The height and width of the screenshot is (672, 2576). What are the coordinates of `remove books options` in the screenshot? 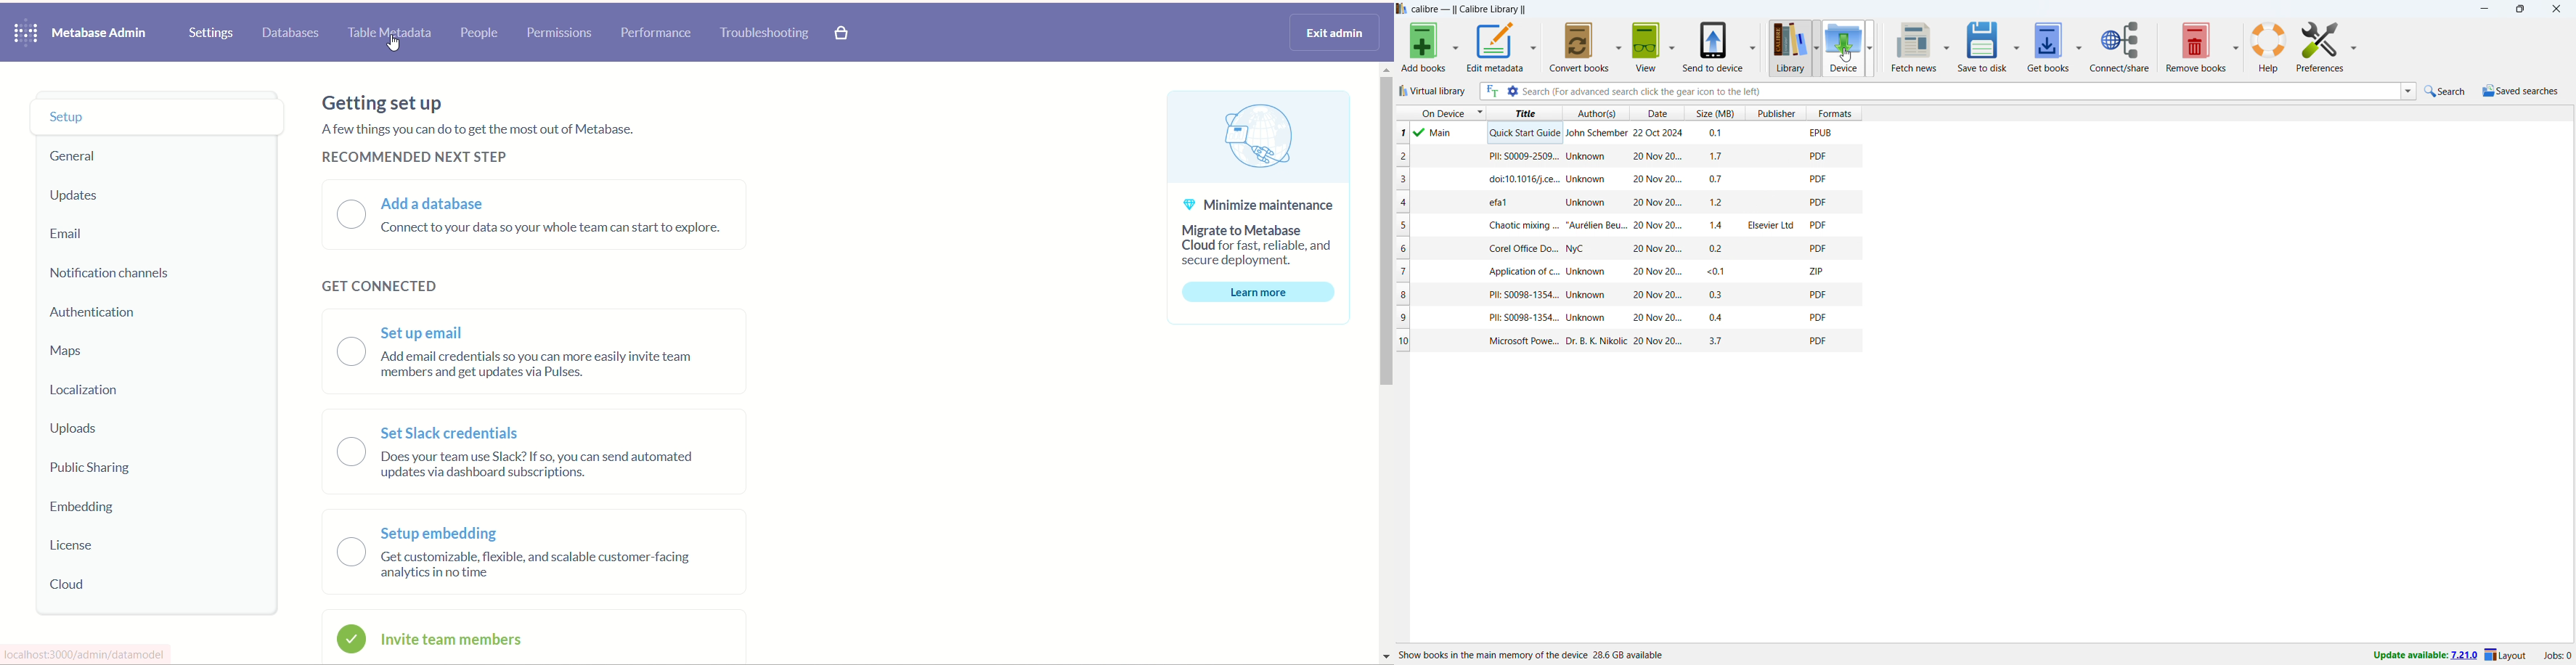 It's located at (2236, 45).